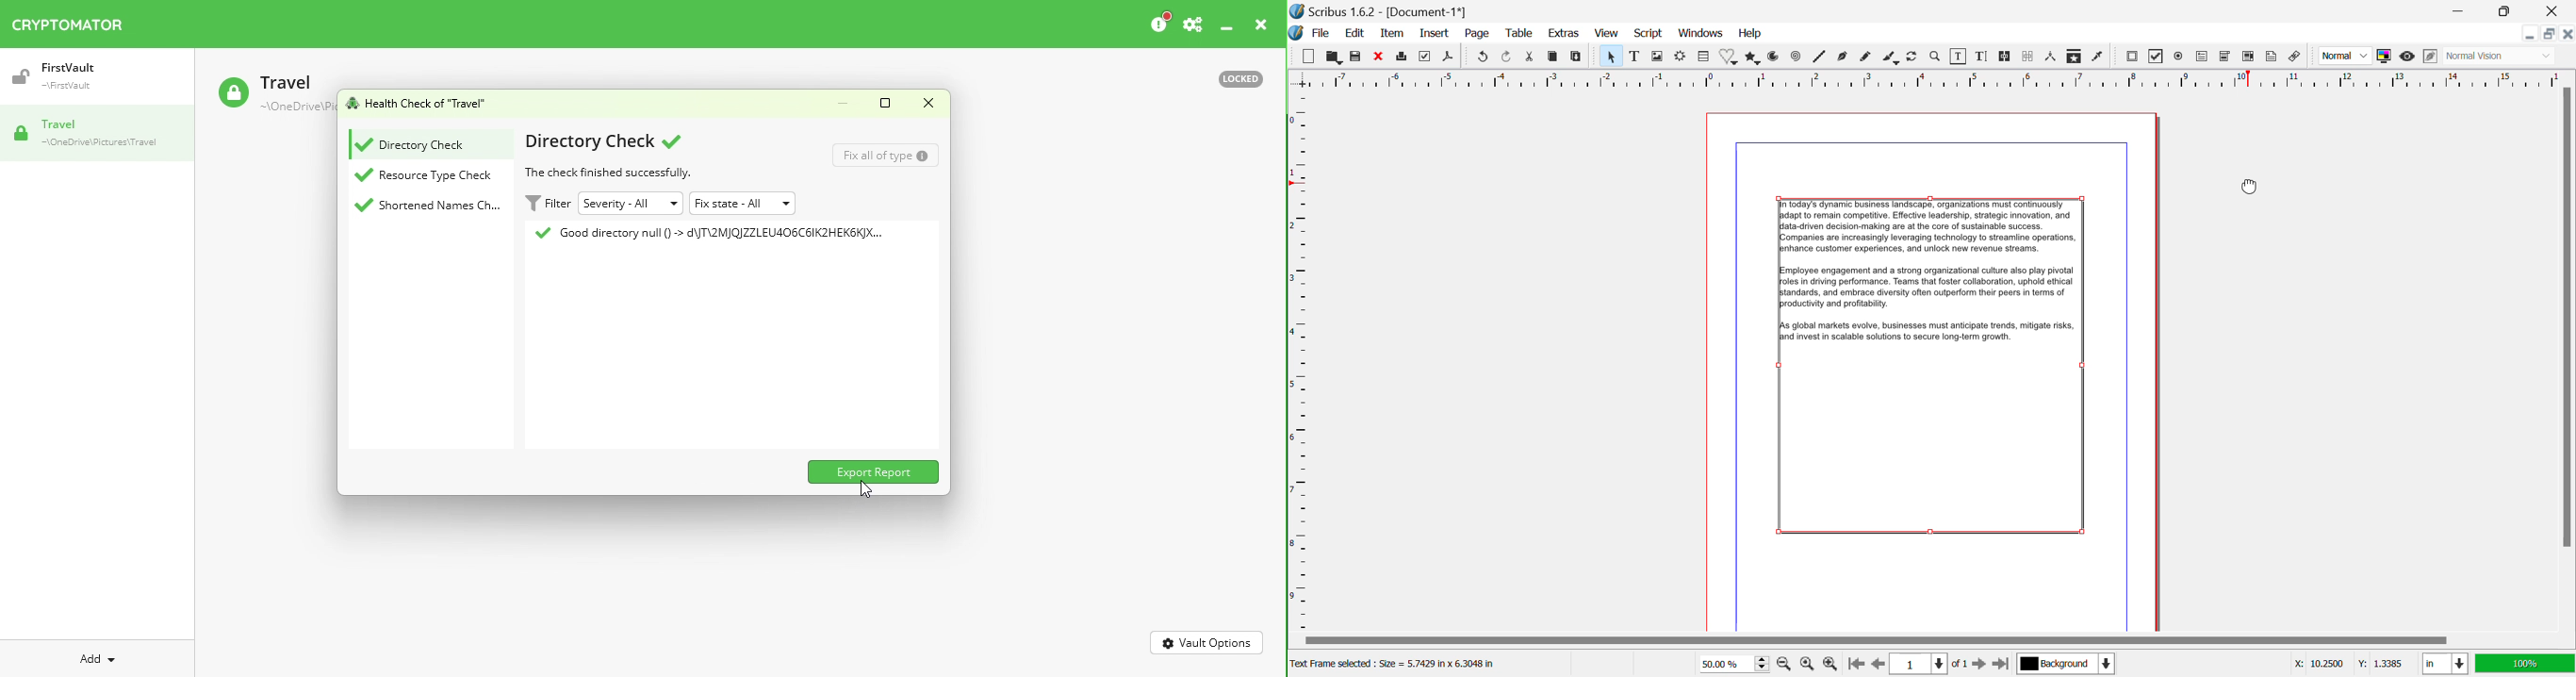 Image resolution: width=2576 pixels, height=700 pixels. What do you see at coordinates (2352, 664) in the screenshot?
I see `Cursor Position` at bounding box center [2352, 664].